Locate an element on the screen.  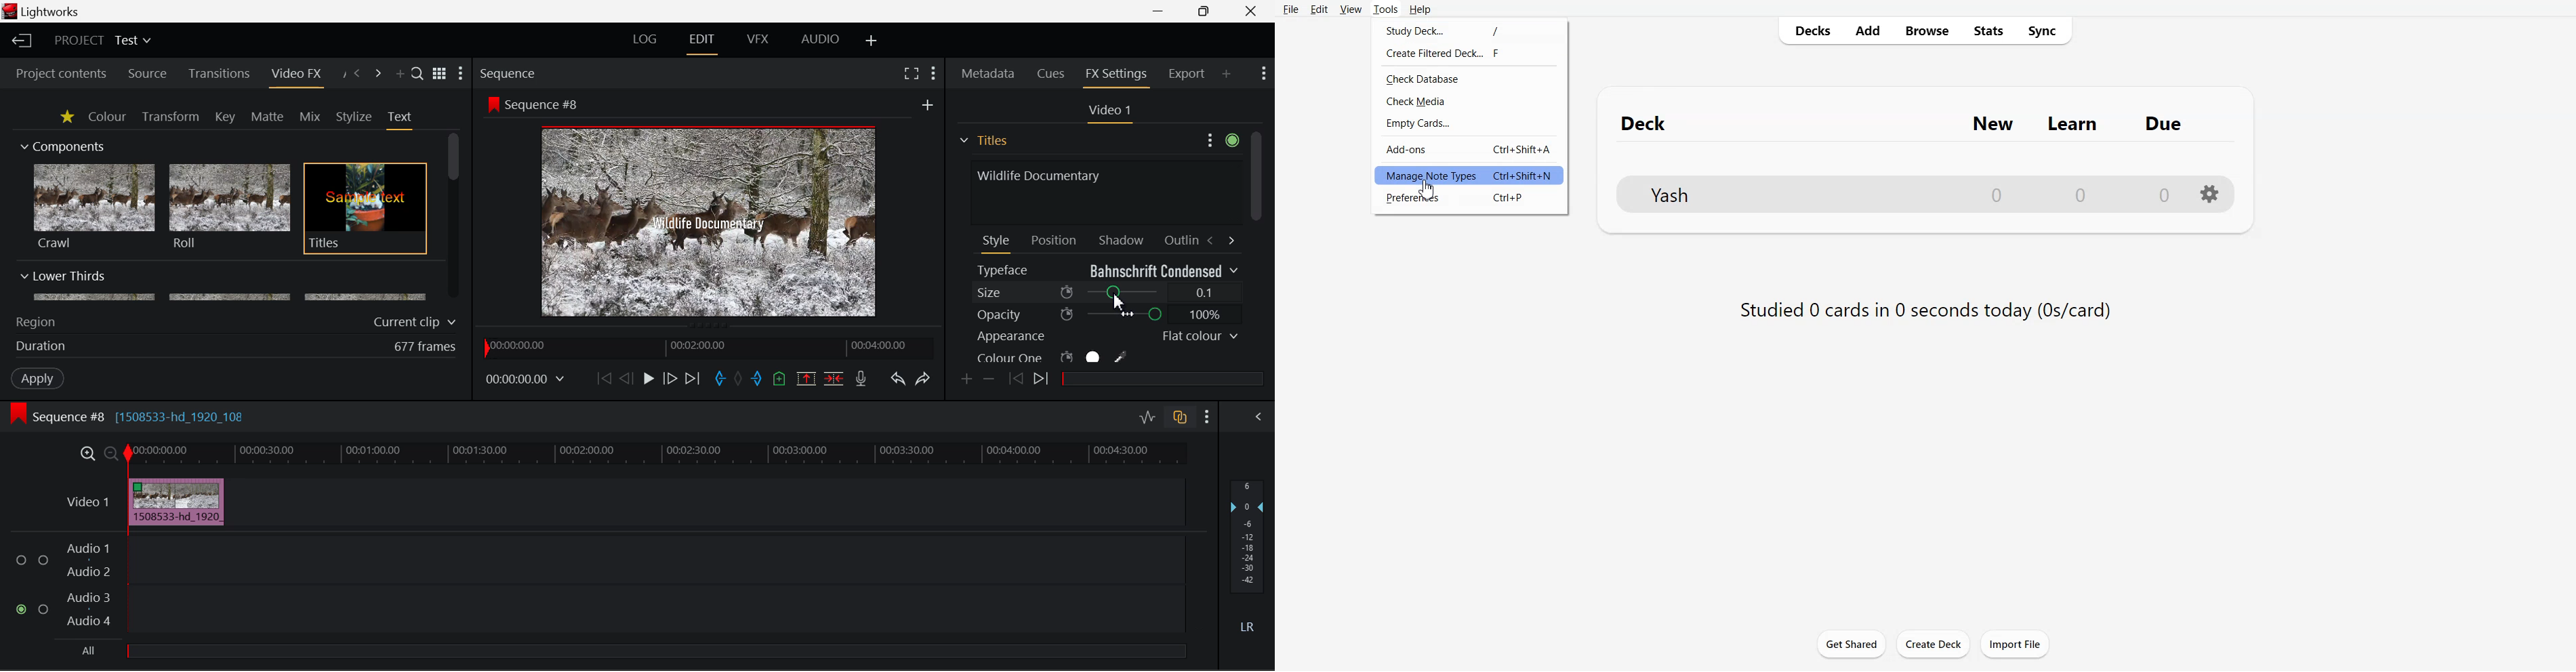
Move between Tabs is located at coordinates (1221, 239).